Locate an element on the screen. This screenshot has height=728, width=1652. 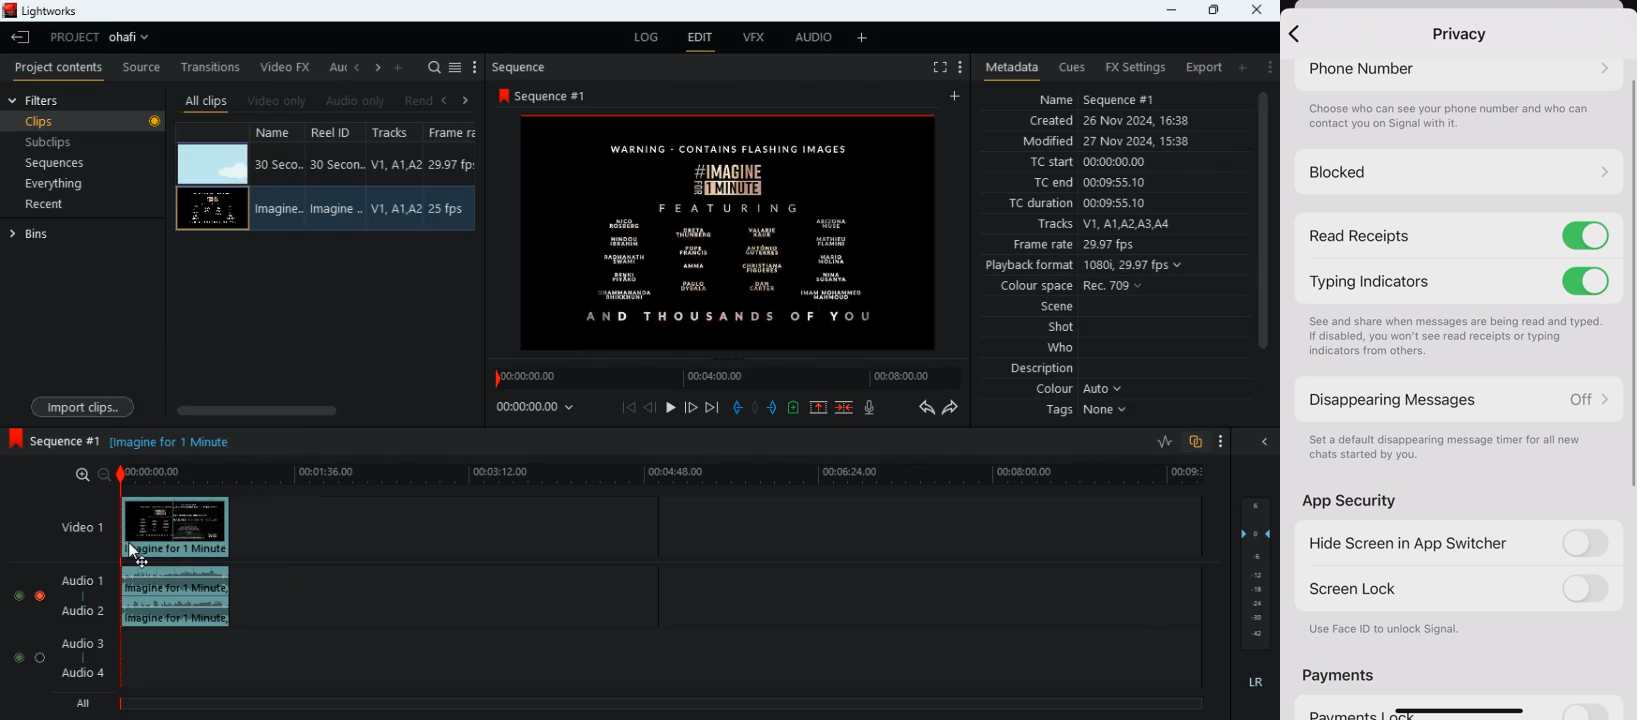
forward is located at coordinates (956, 411).